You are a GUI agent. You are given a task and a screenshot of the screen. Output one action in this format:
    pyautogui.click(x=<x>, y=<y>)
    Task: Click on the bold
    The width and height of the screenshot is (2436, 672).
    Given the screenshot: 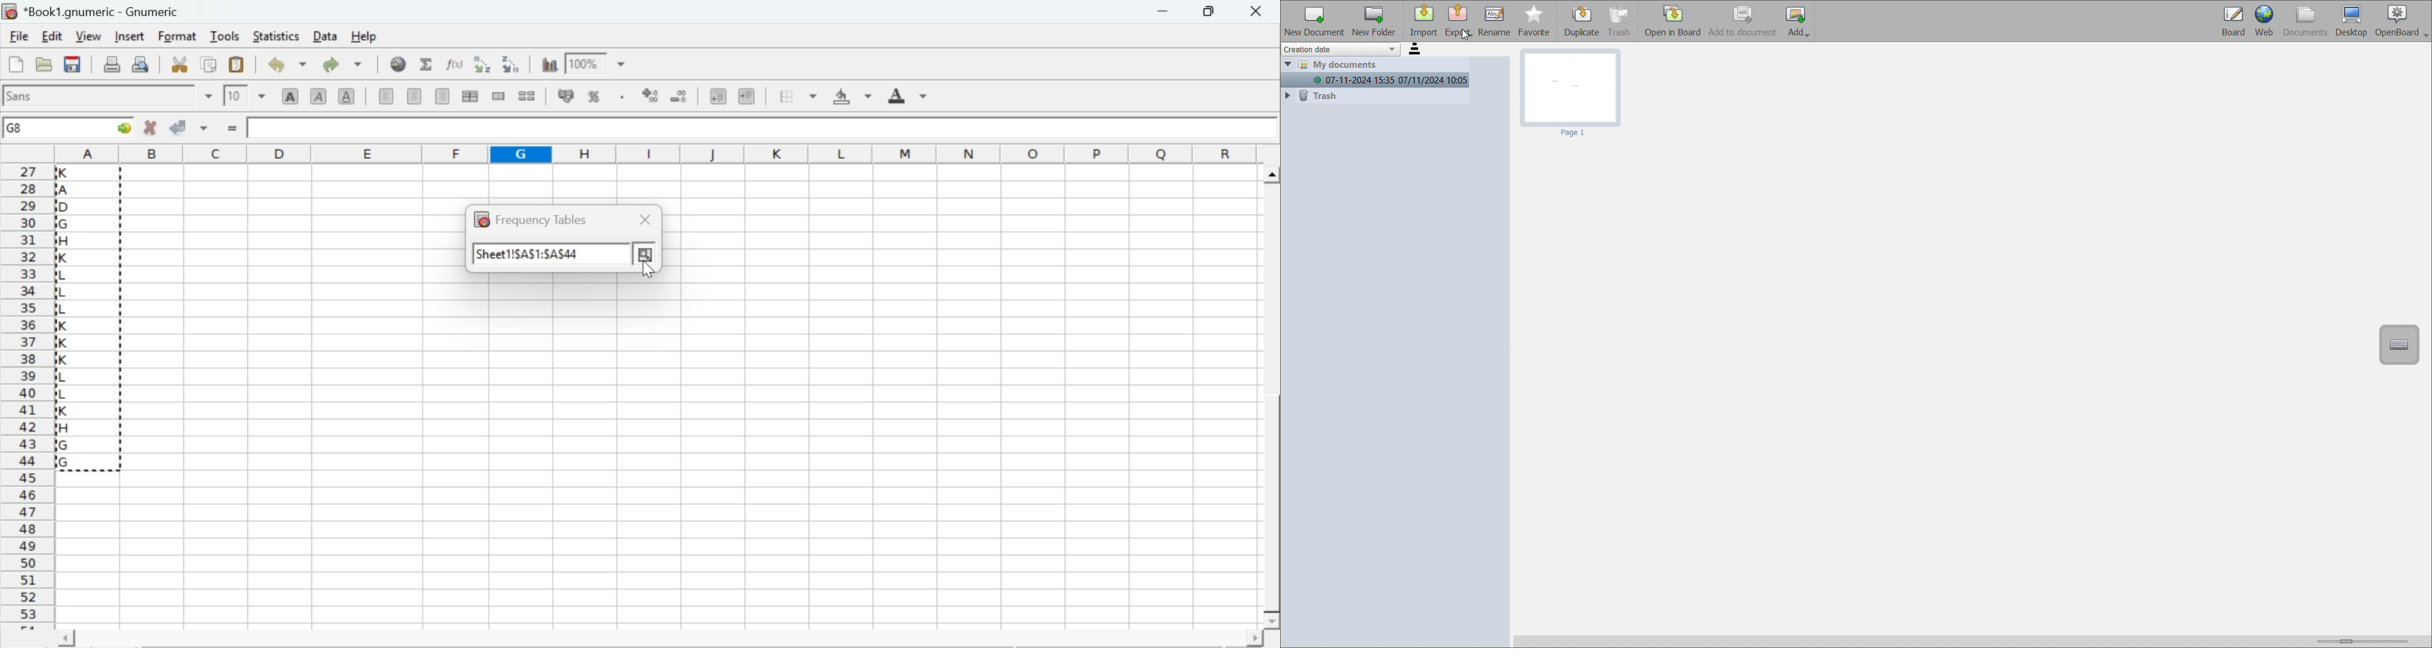 What is the action you would take?
    pyautogui.click(x=291, y=95)
    